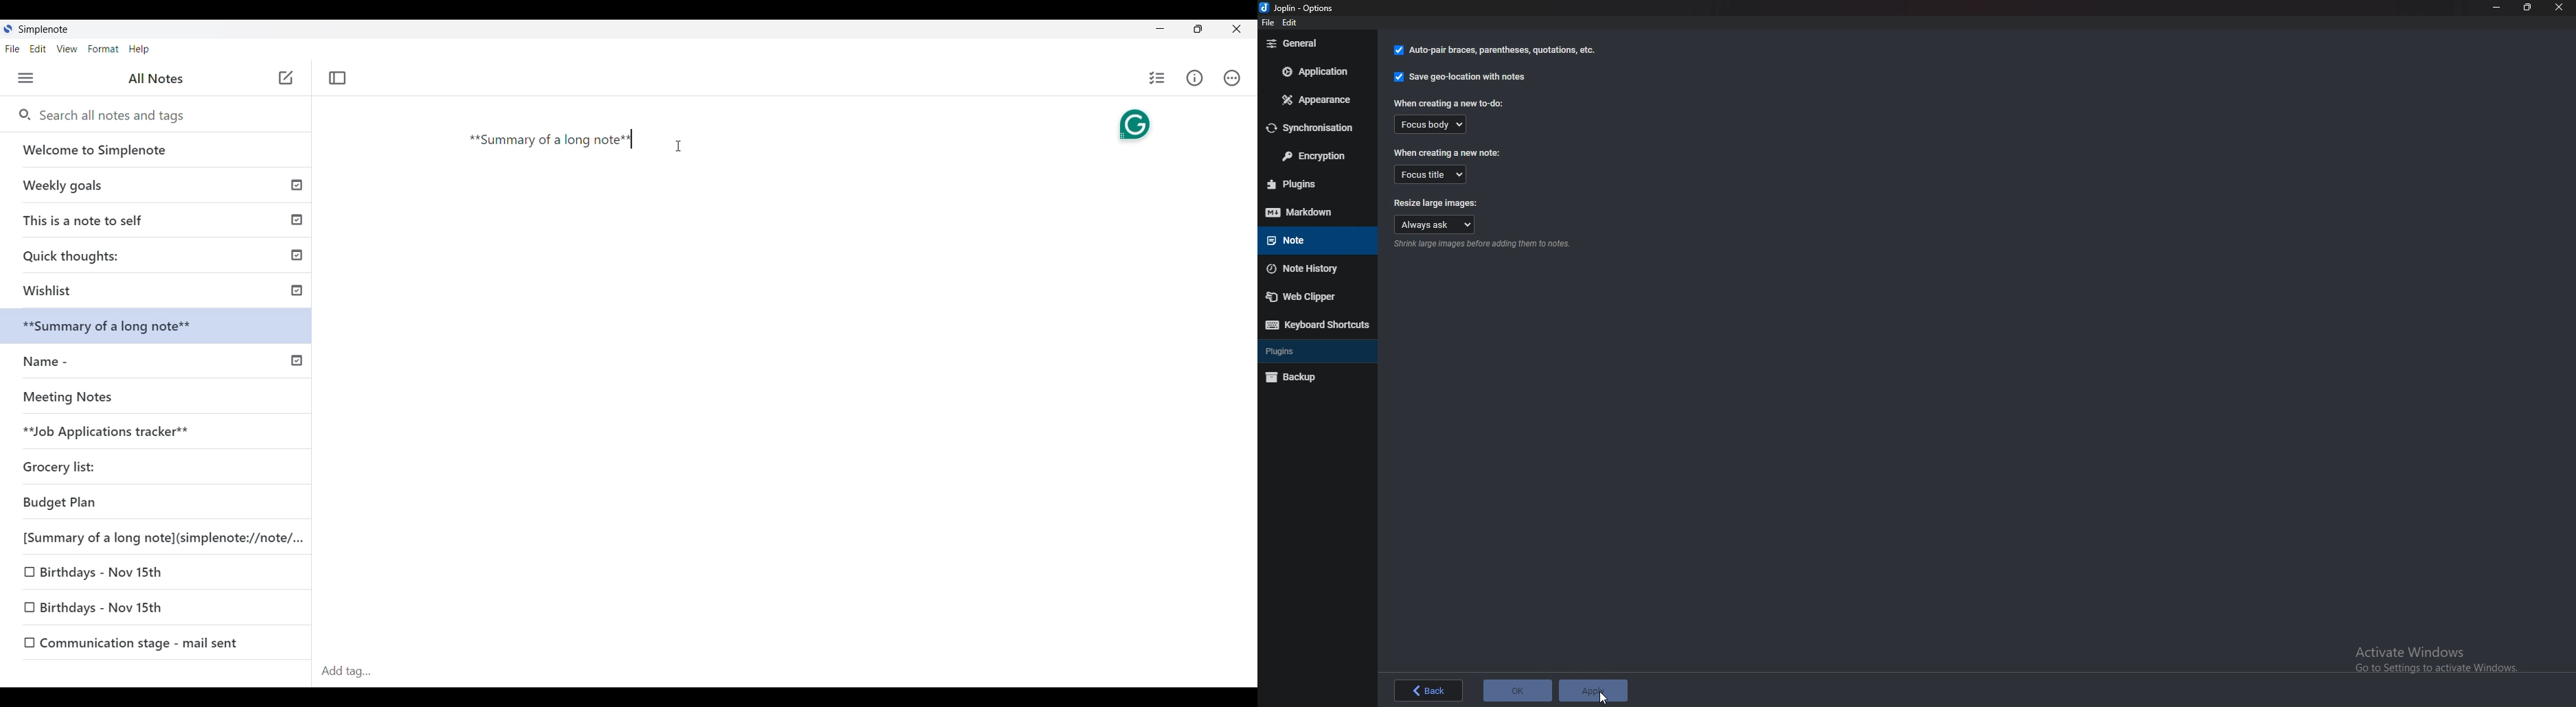  I want to click on Info, so click(1484, 246).